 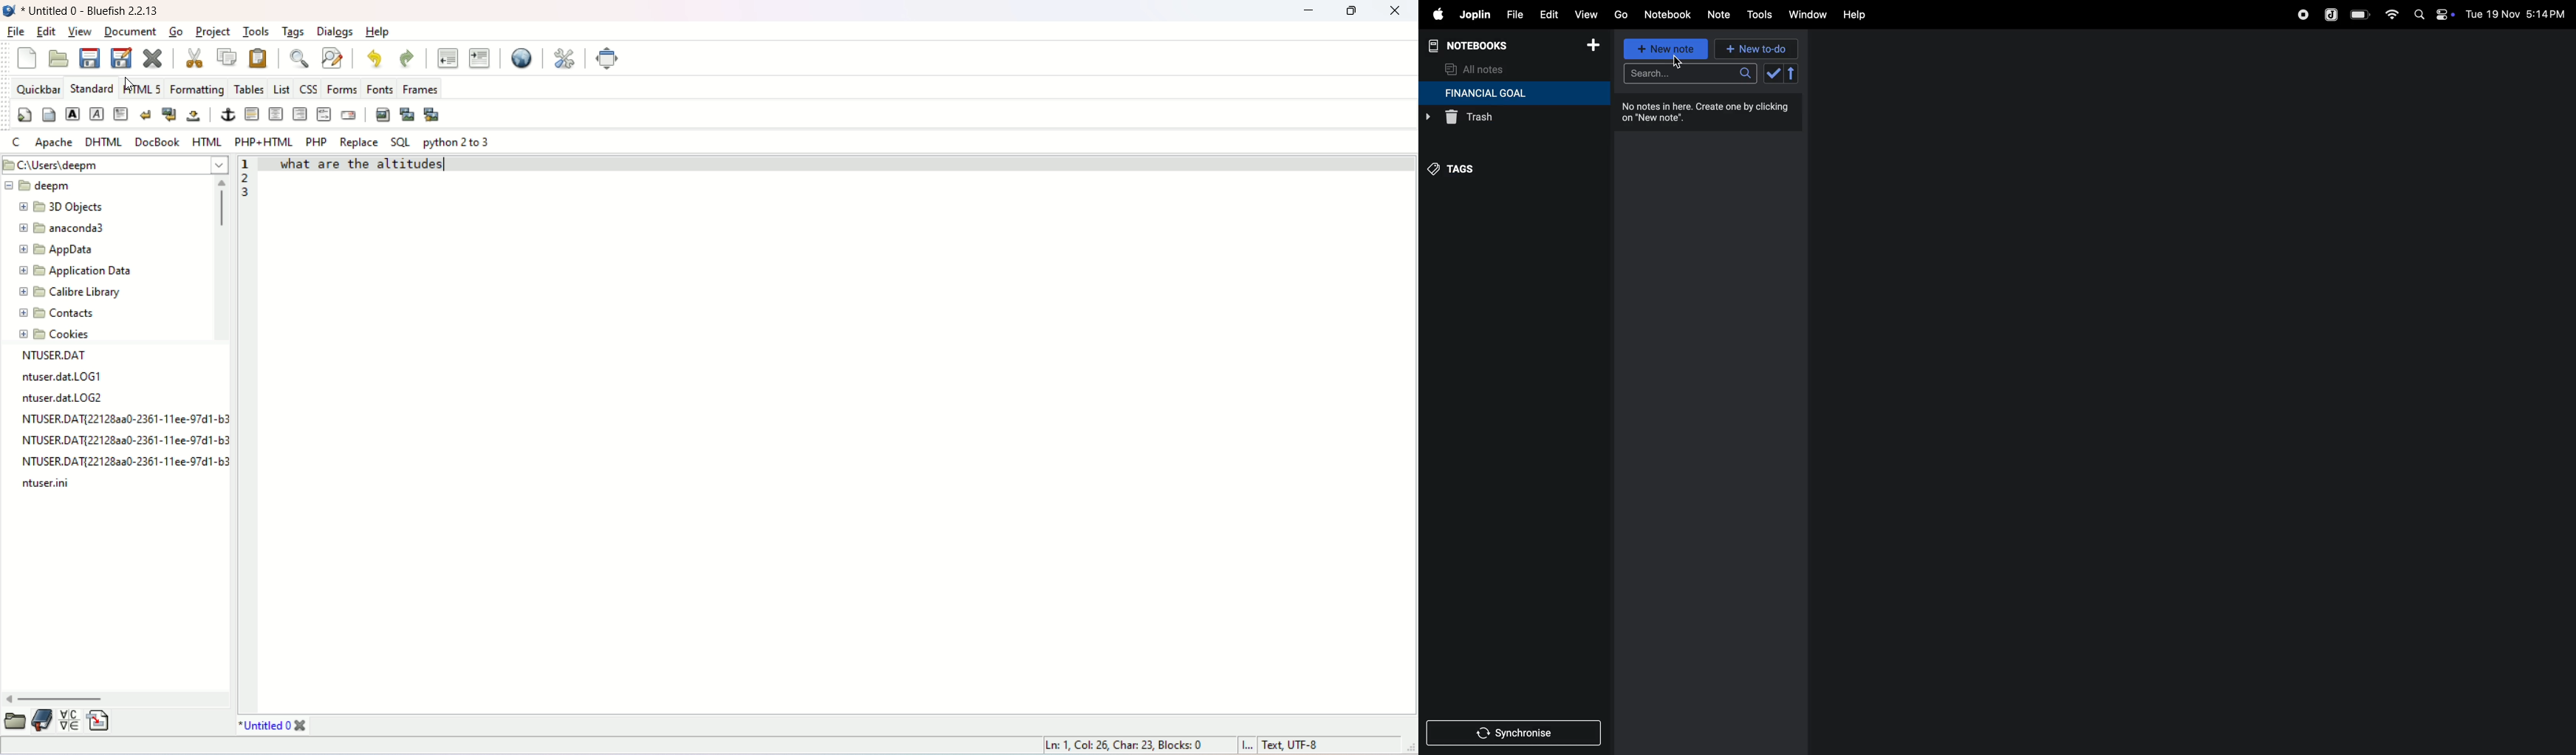 What do you see at coordinates (1585, 12) in the screenshot?
I see `view` at bounding box center [1585, 12].